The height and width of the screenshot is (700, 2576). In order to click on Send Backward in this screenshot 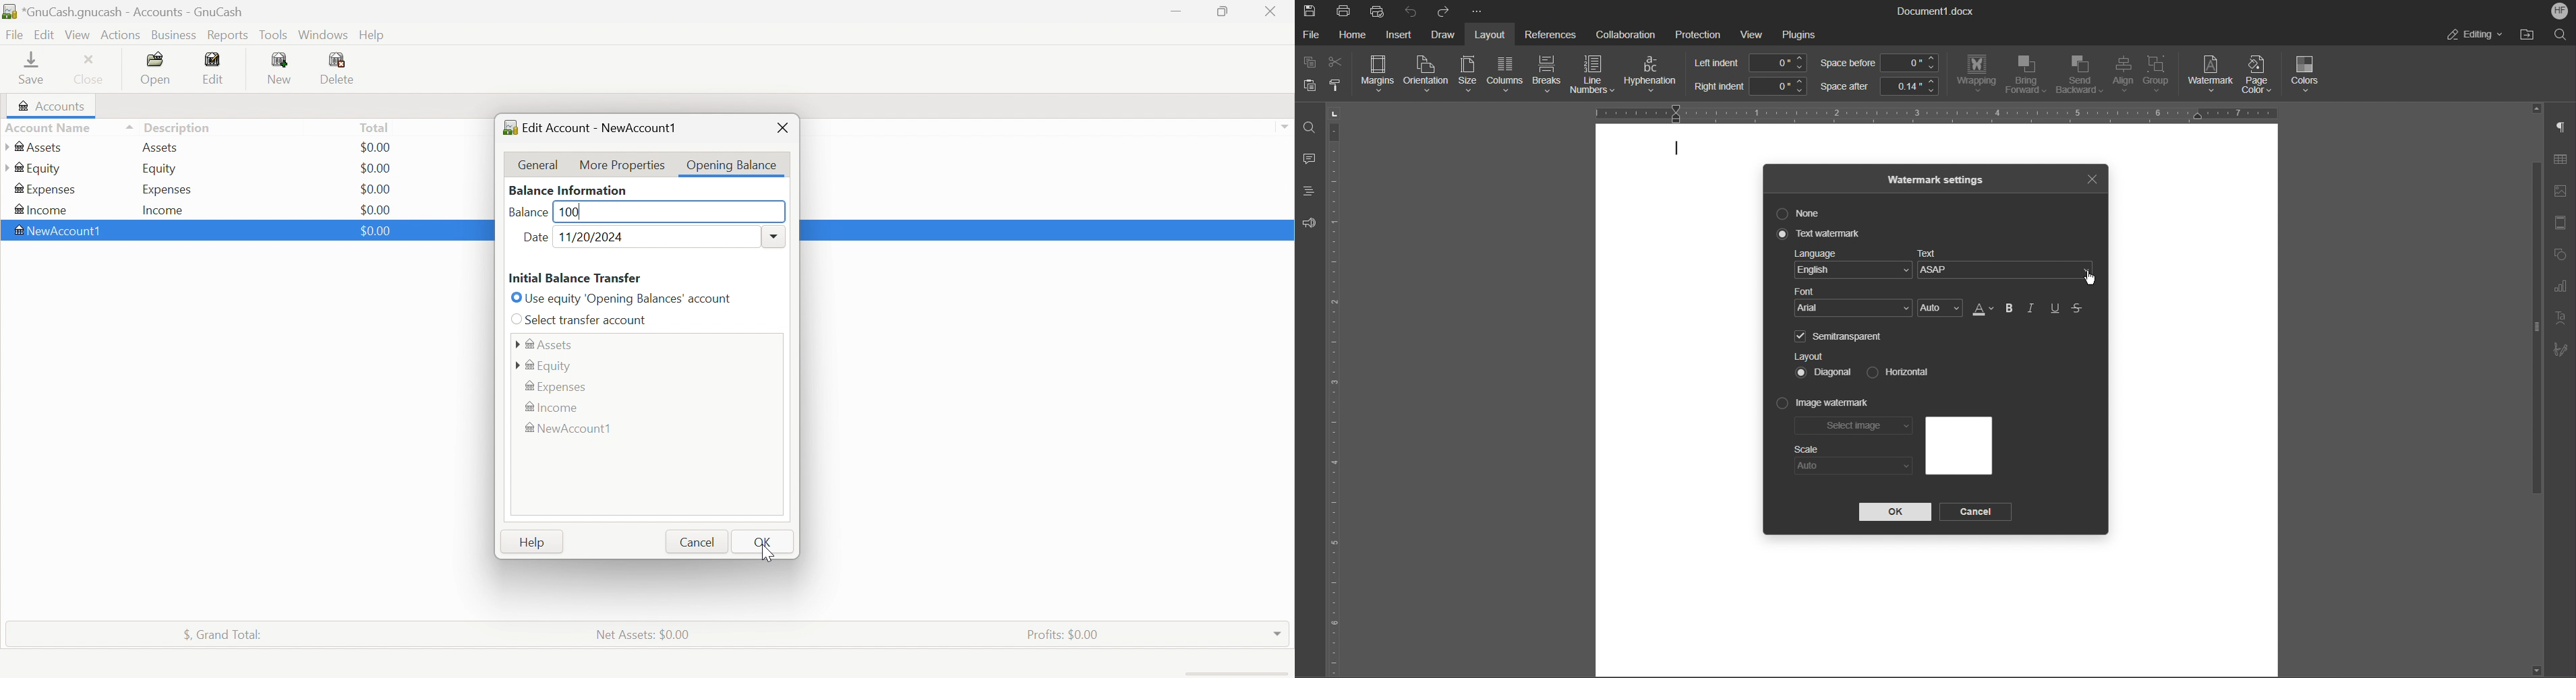, I will do `click(2080, 76)`.